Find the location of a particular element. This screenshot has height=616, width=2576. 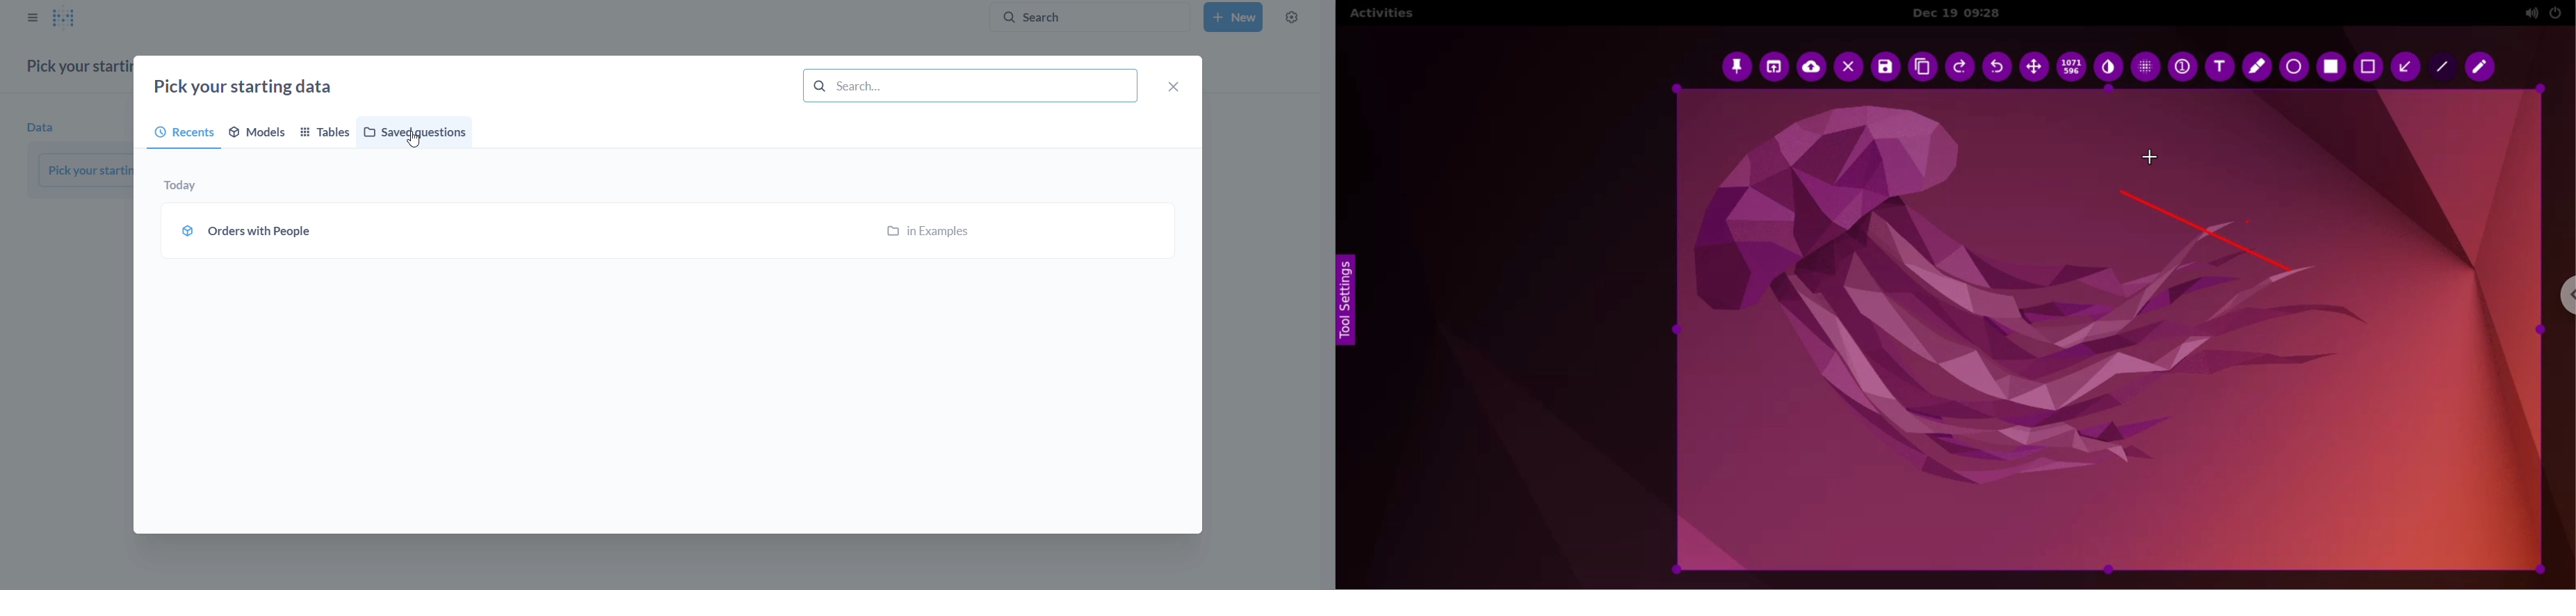

saved questions is located at coordinates (418, 131).